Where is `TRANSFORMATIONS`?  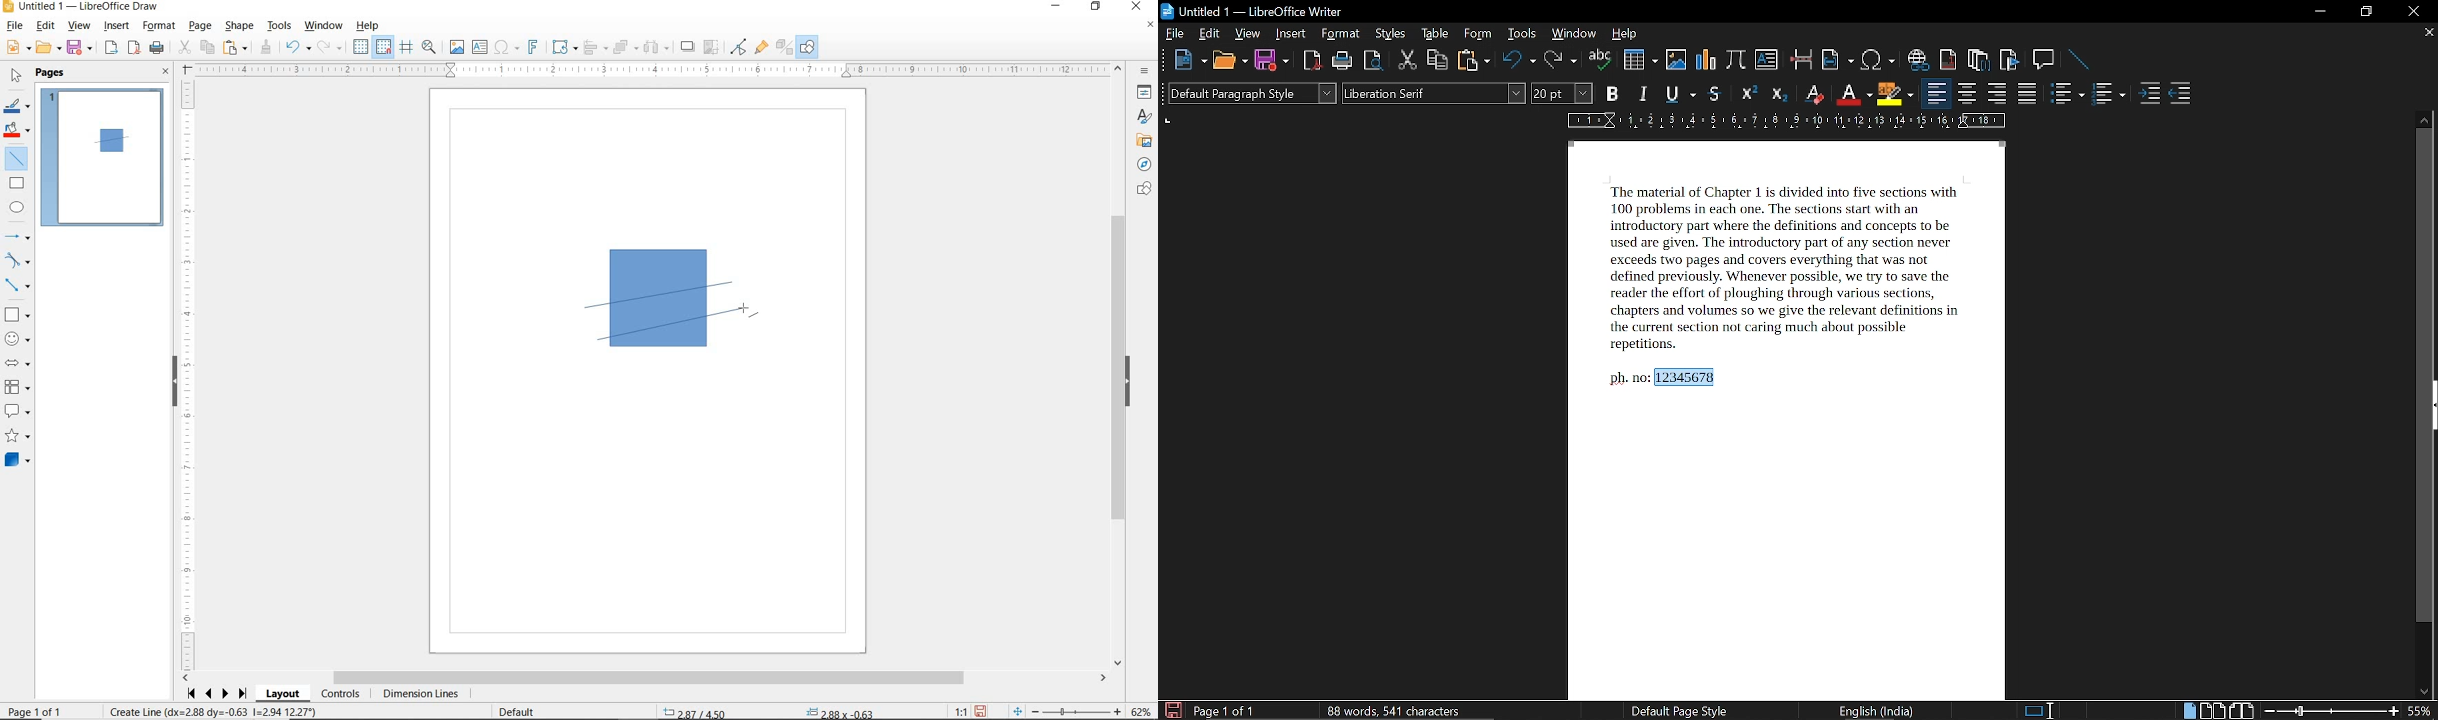 TRANSFORMATIONS is located at coordinates (563, 47).